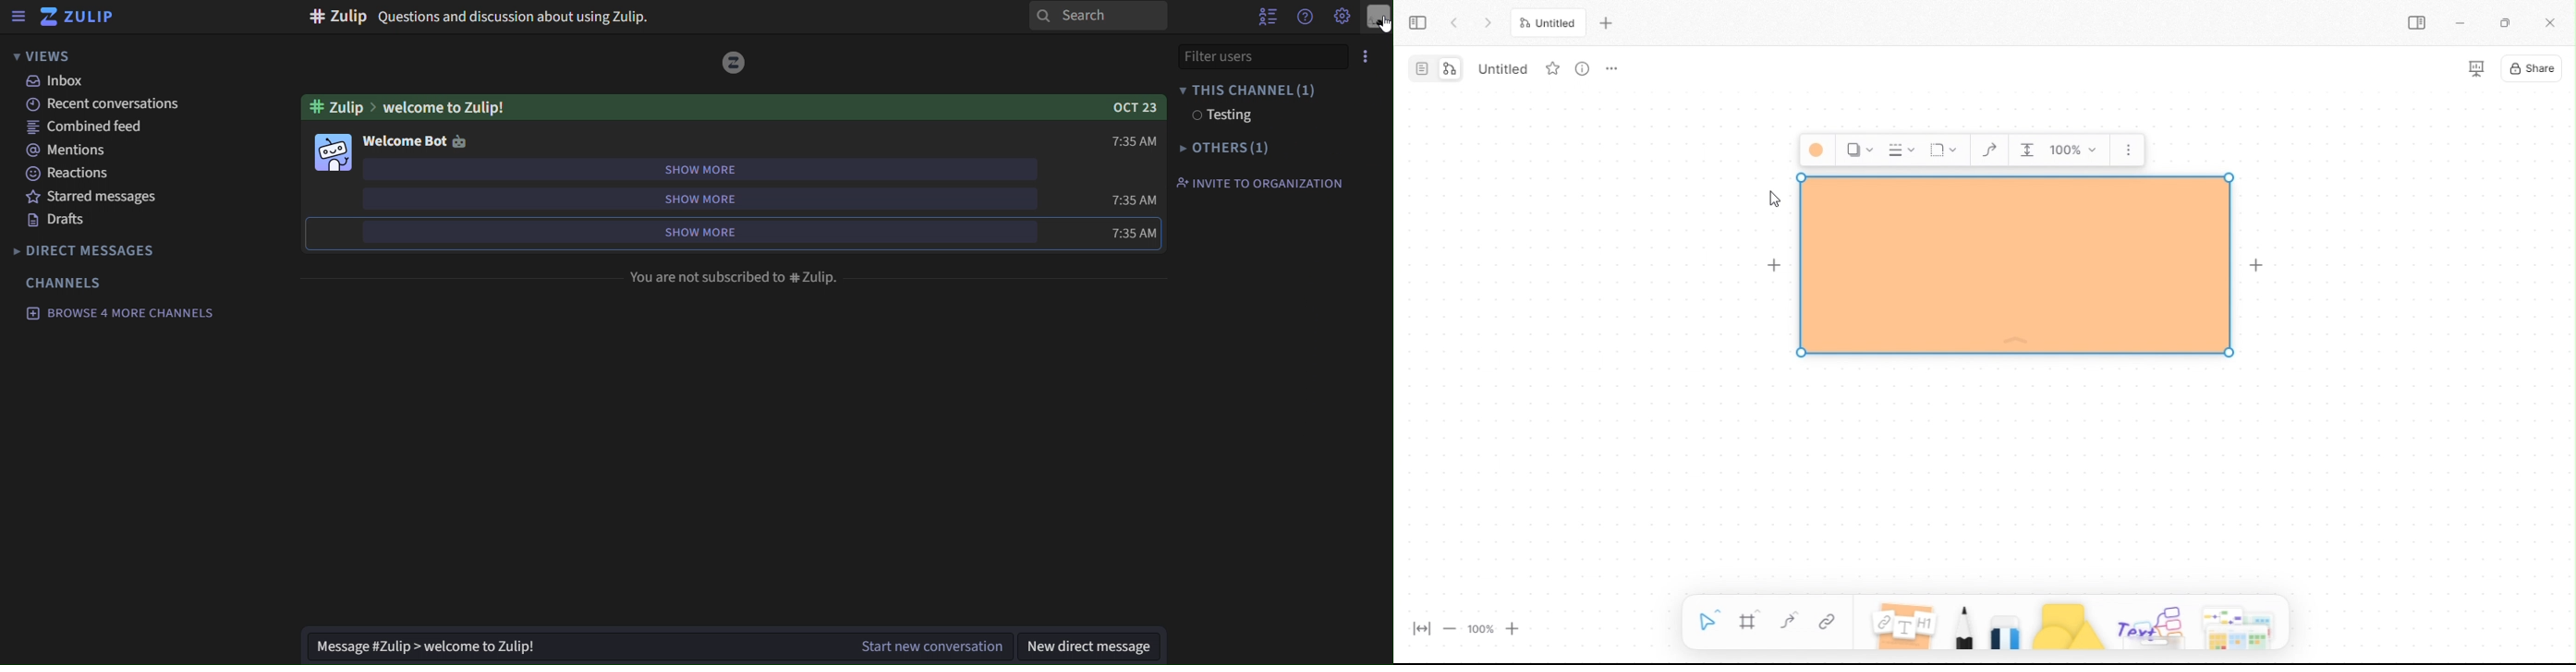 Image resolution: width=2576 pixels, height=672 pixels. What do you see at coordinates (1305, 17) in the screenshot?
I see `get help` at bounding box center [1305, 17].